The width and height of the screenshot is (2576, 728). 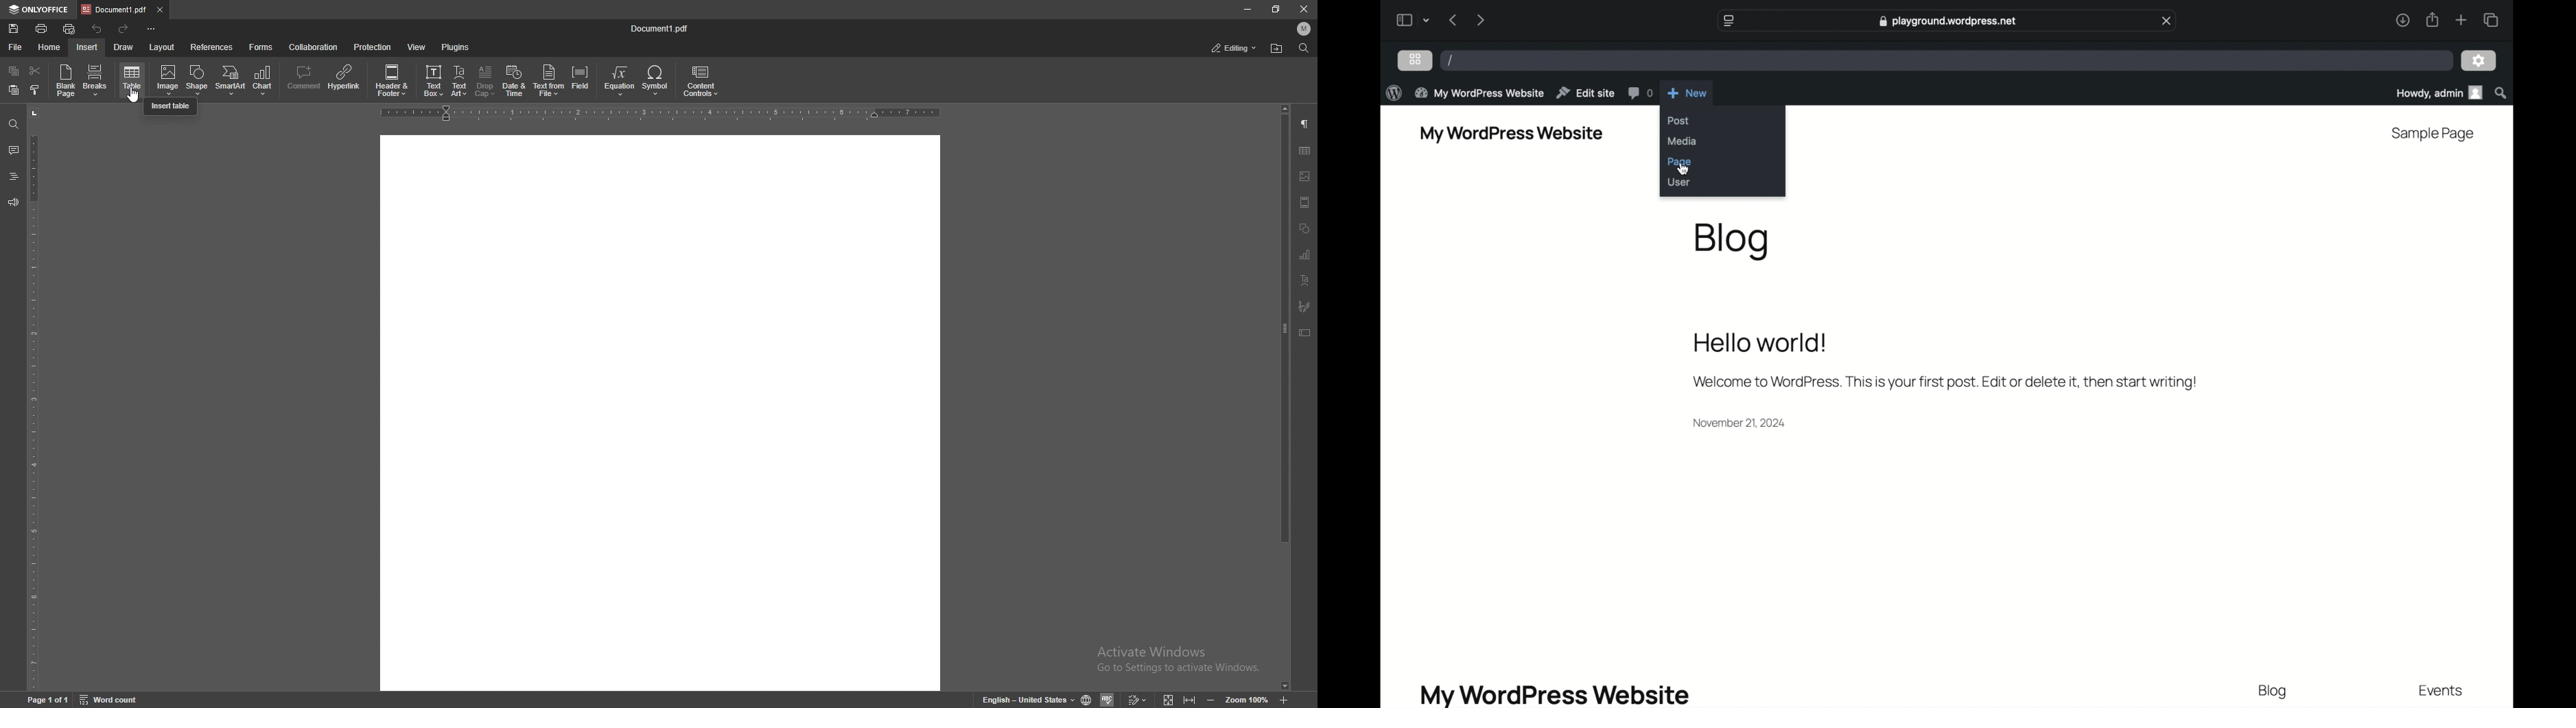 What do you see at coordinates (14, 150) in the screenshot?
I see `comment` at bounding box center [14, 150].